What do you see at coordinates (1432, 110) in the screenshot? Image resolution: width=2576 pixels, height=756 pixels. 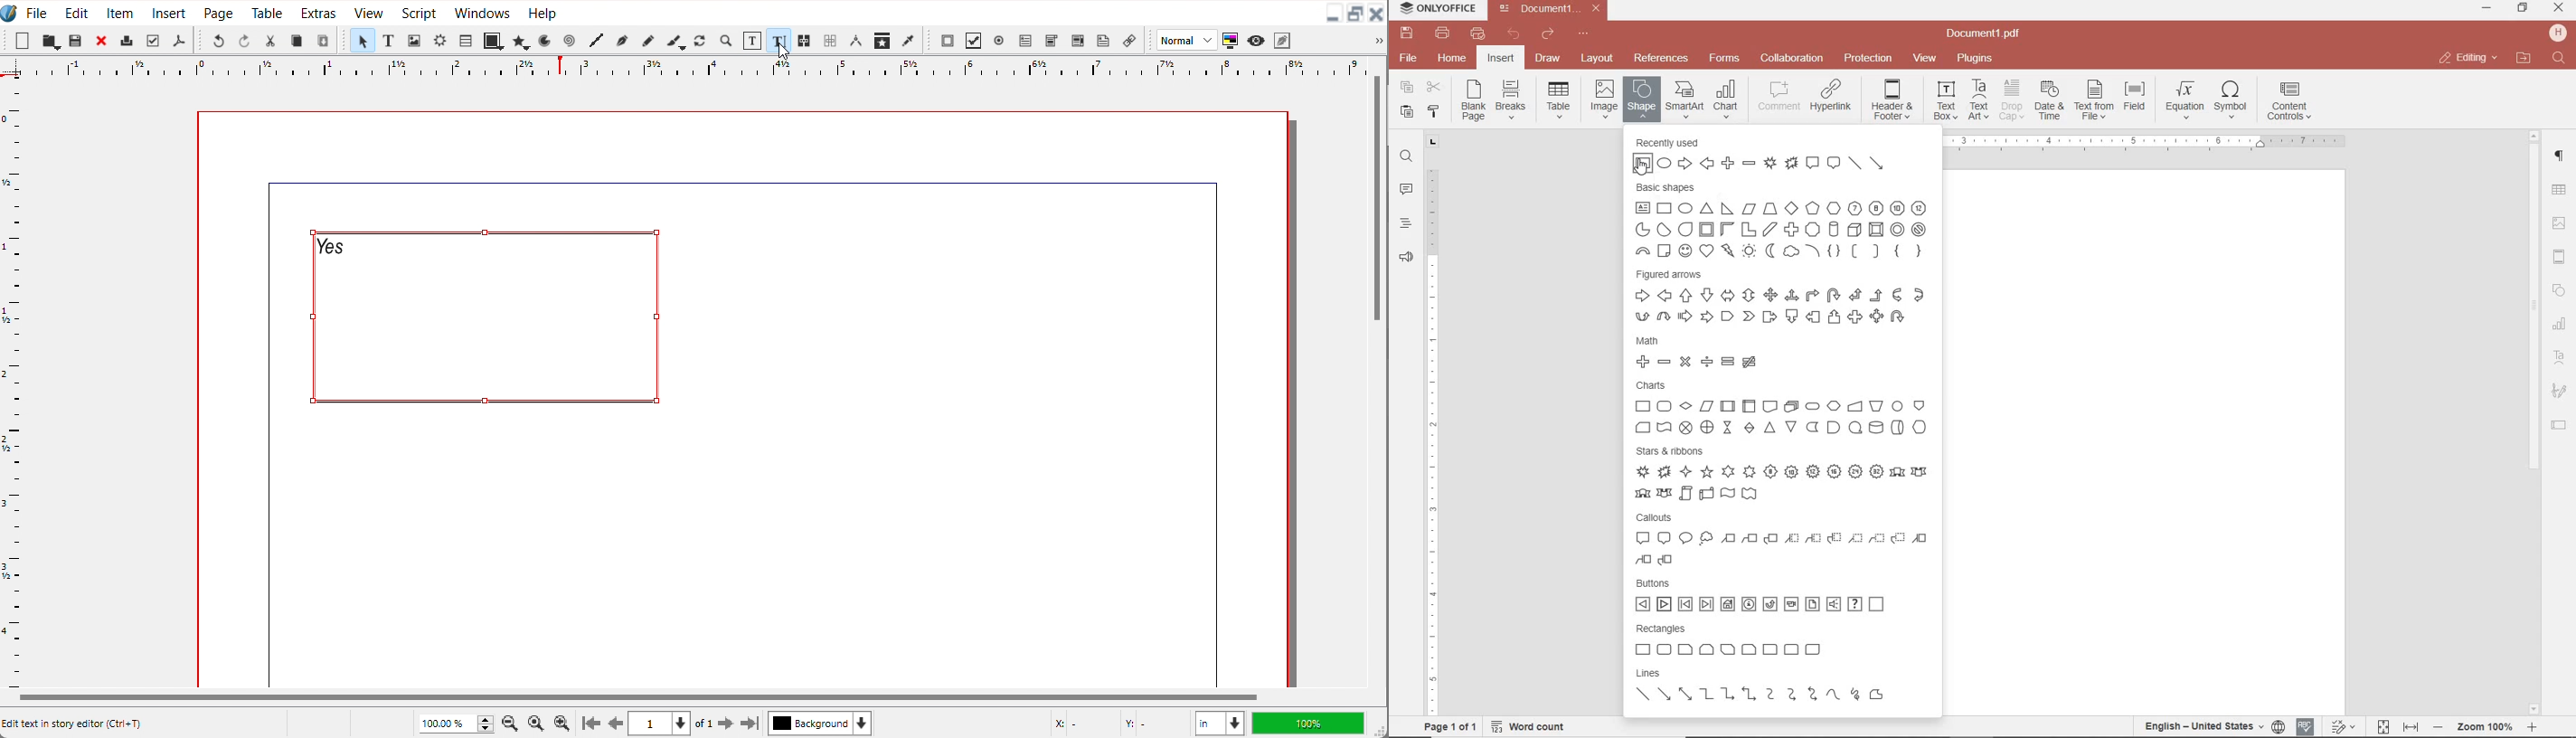 I see `copy style` at bounding box center [1432, 110].